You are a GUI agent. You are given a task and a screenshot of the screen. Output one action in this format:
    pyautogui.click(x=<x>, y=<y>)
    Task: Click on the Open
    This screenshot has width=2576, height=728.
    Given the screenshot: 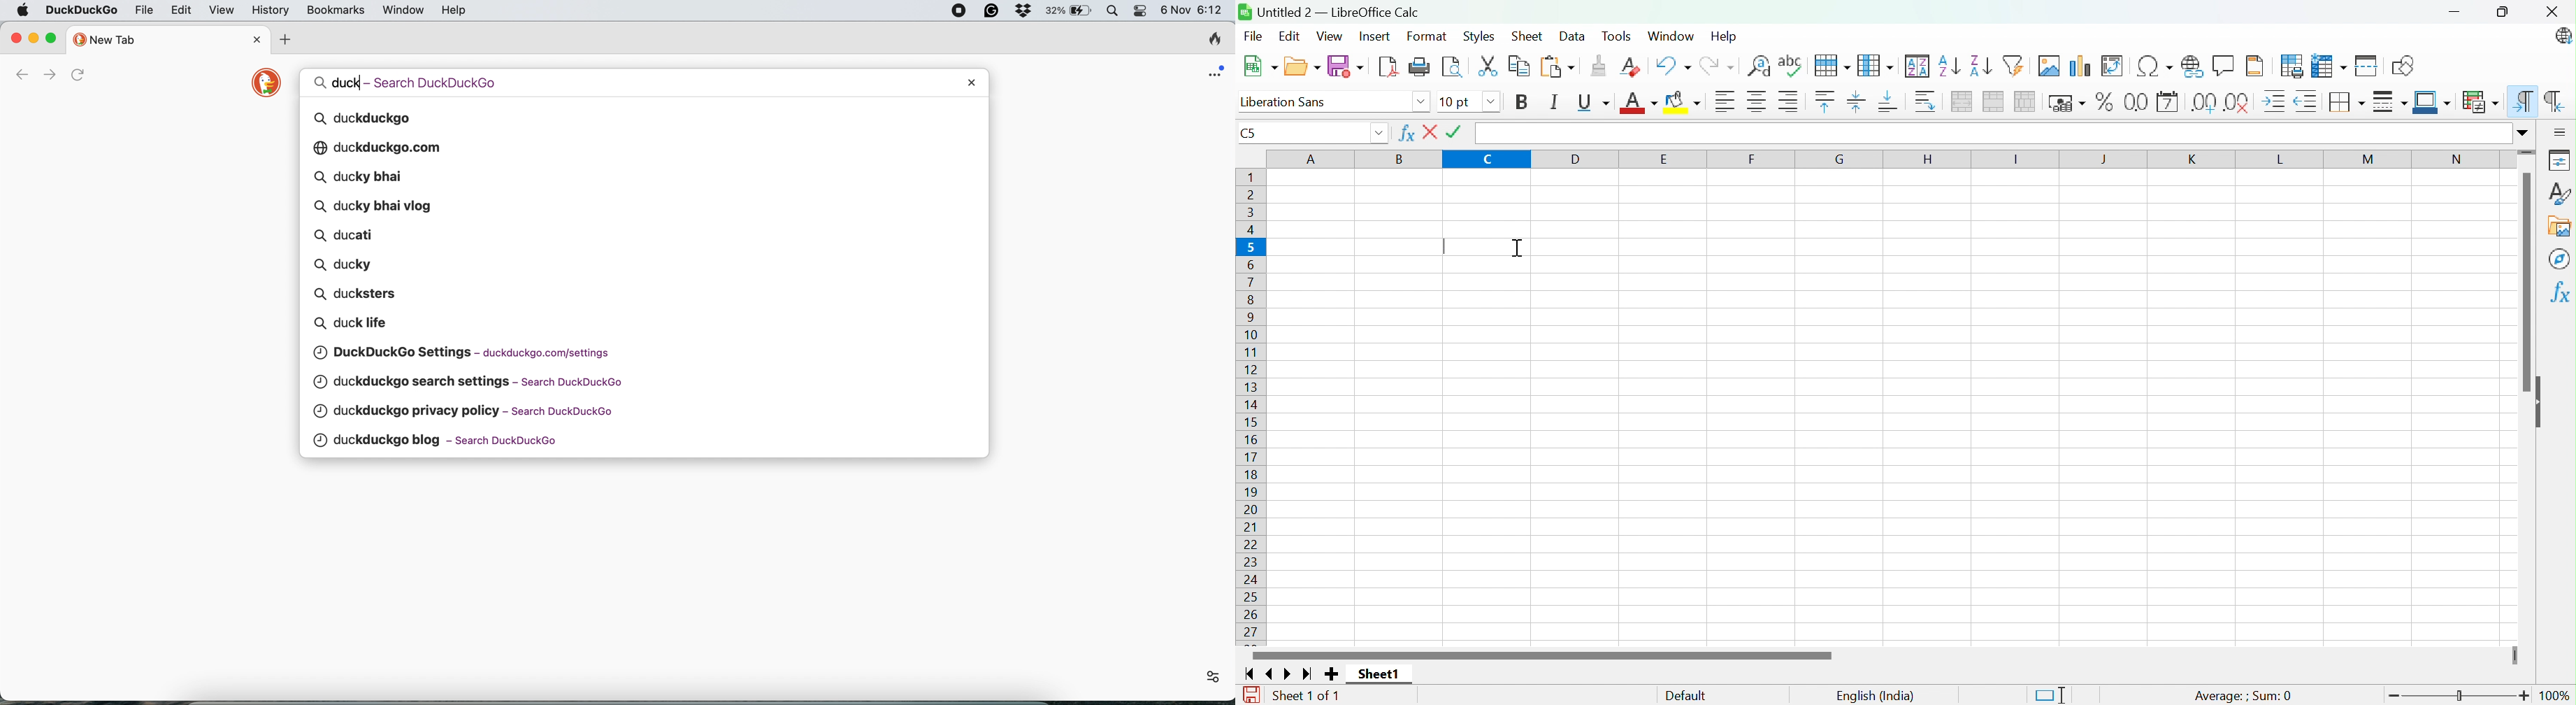 What is the action you would take?
    pyautogui.click(x=1303, y=66)
    